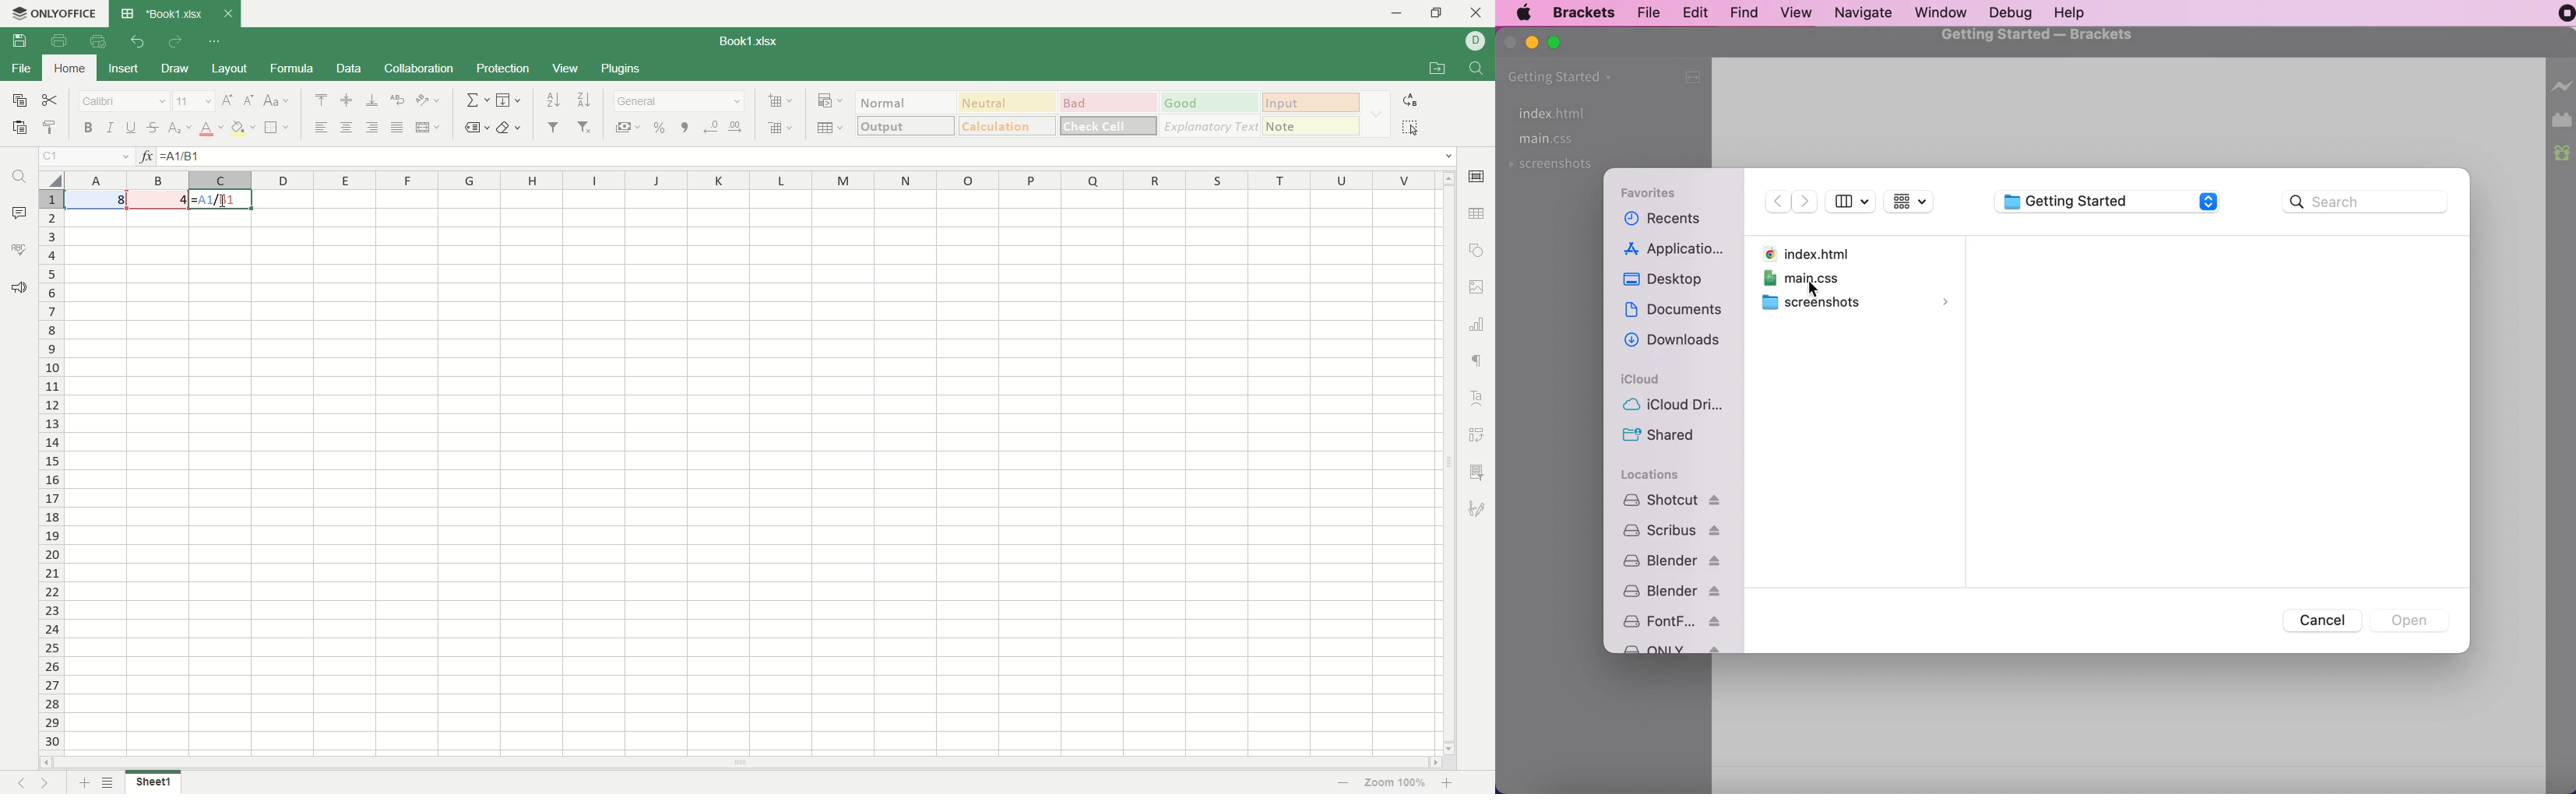  I want to click on cursor, so click(225, 204).